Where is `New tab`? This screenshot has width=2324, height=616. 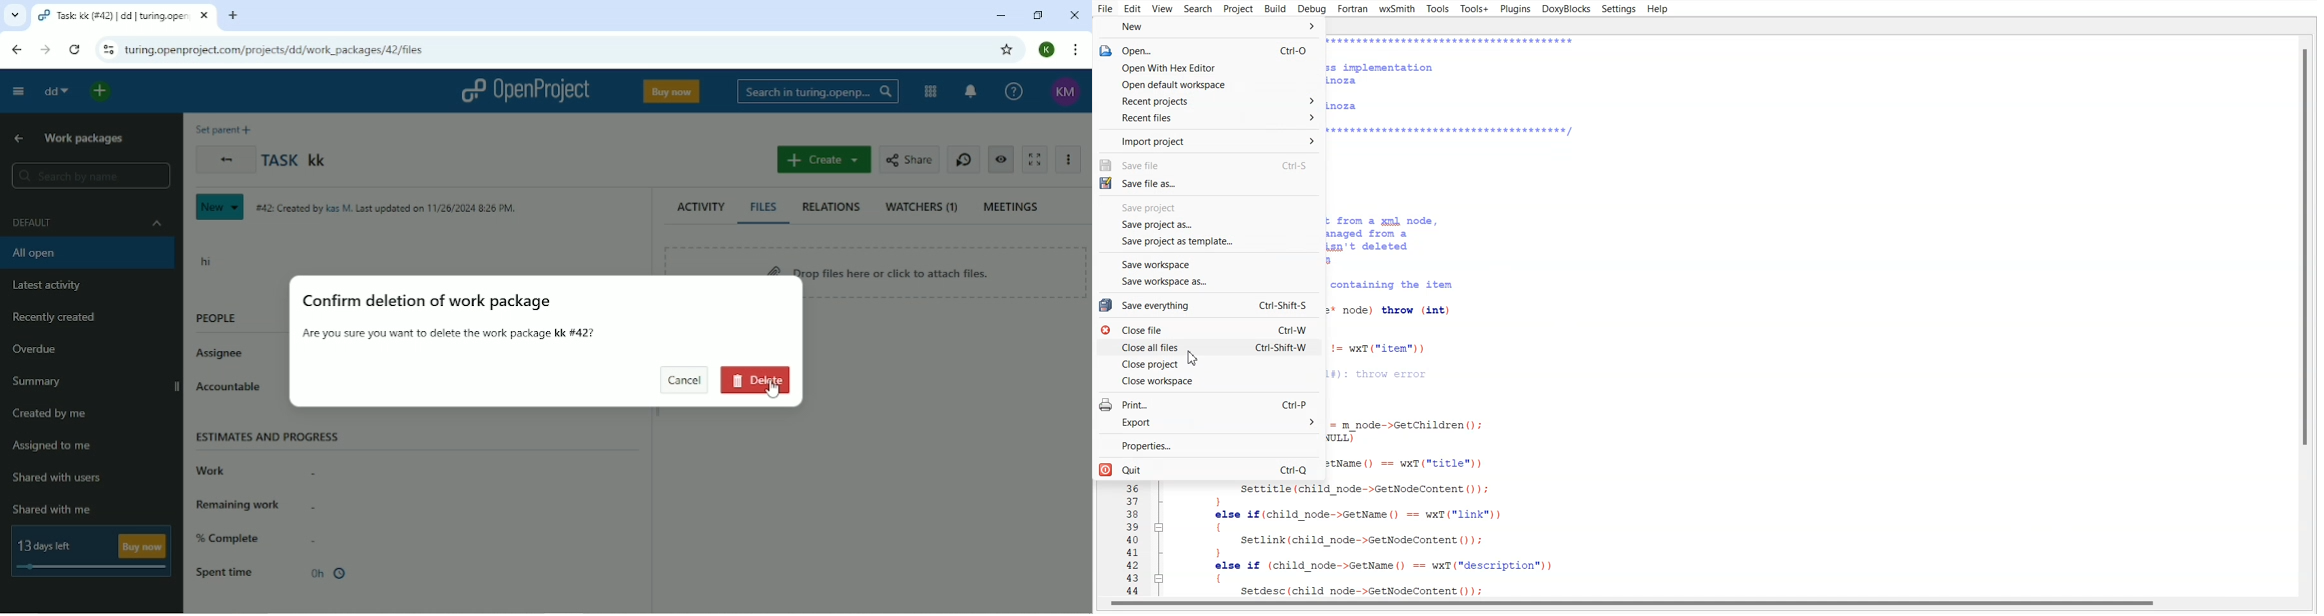
New tab is located at coordinates (234, 17).